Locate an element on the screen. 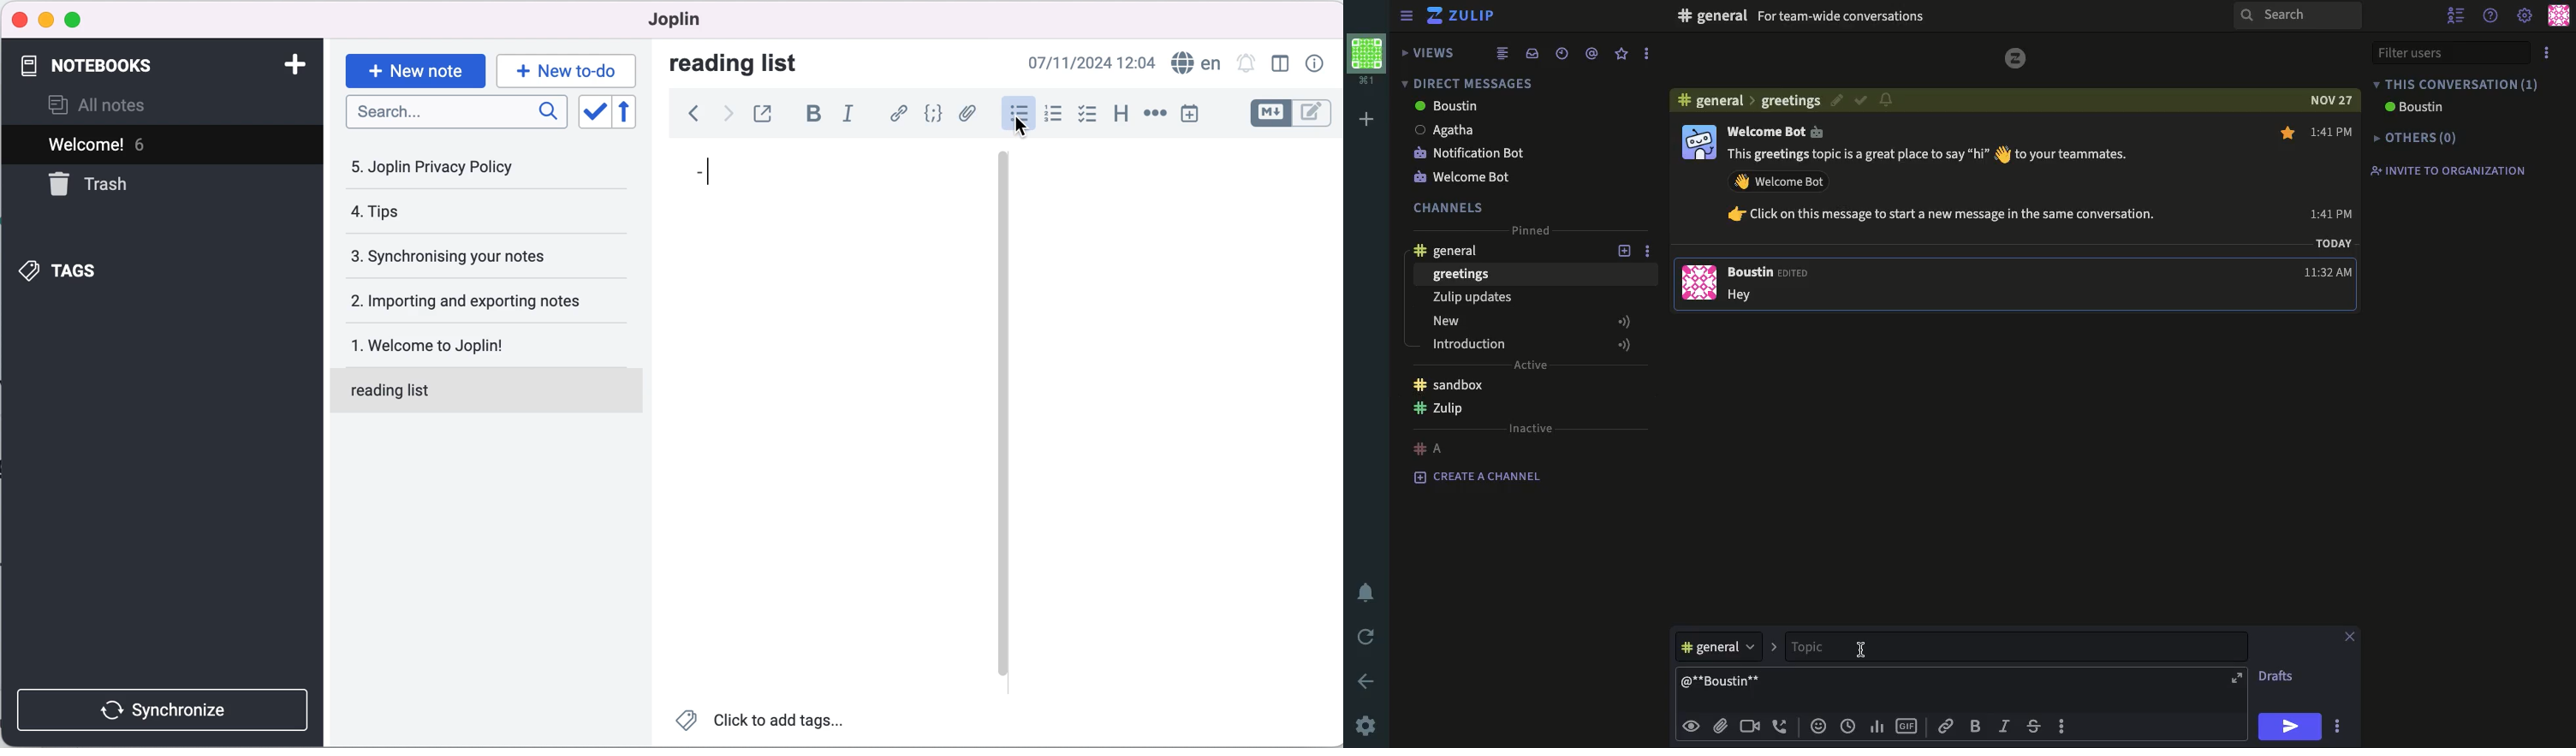 The image size is (2576, 756). general is located at coordinates (1726, 645).